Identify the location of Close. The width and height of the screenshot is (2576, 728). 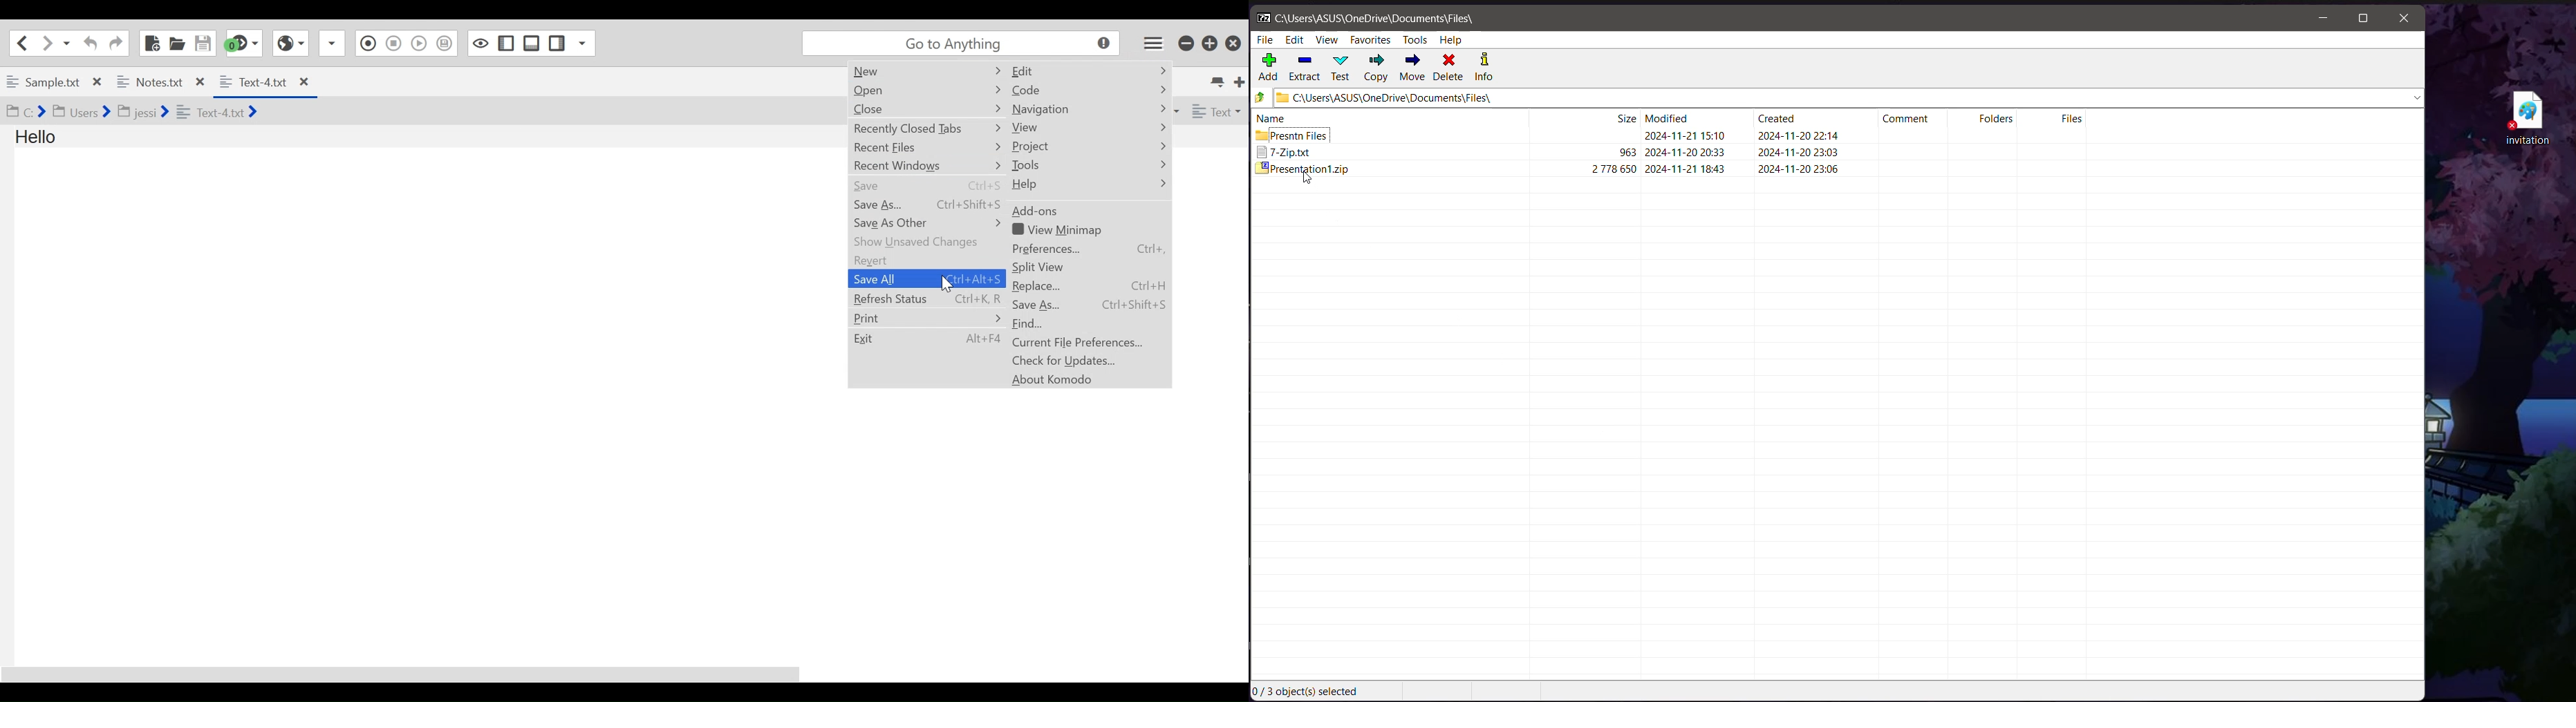
(927, 109).